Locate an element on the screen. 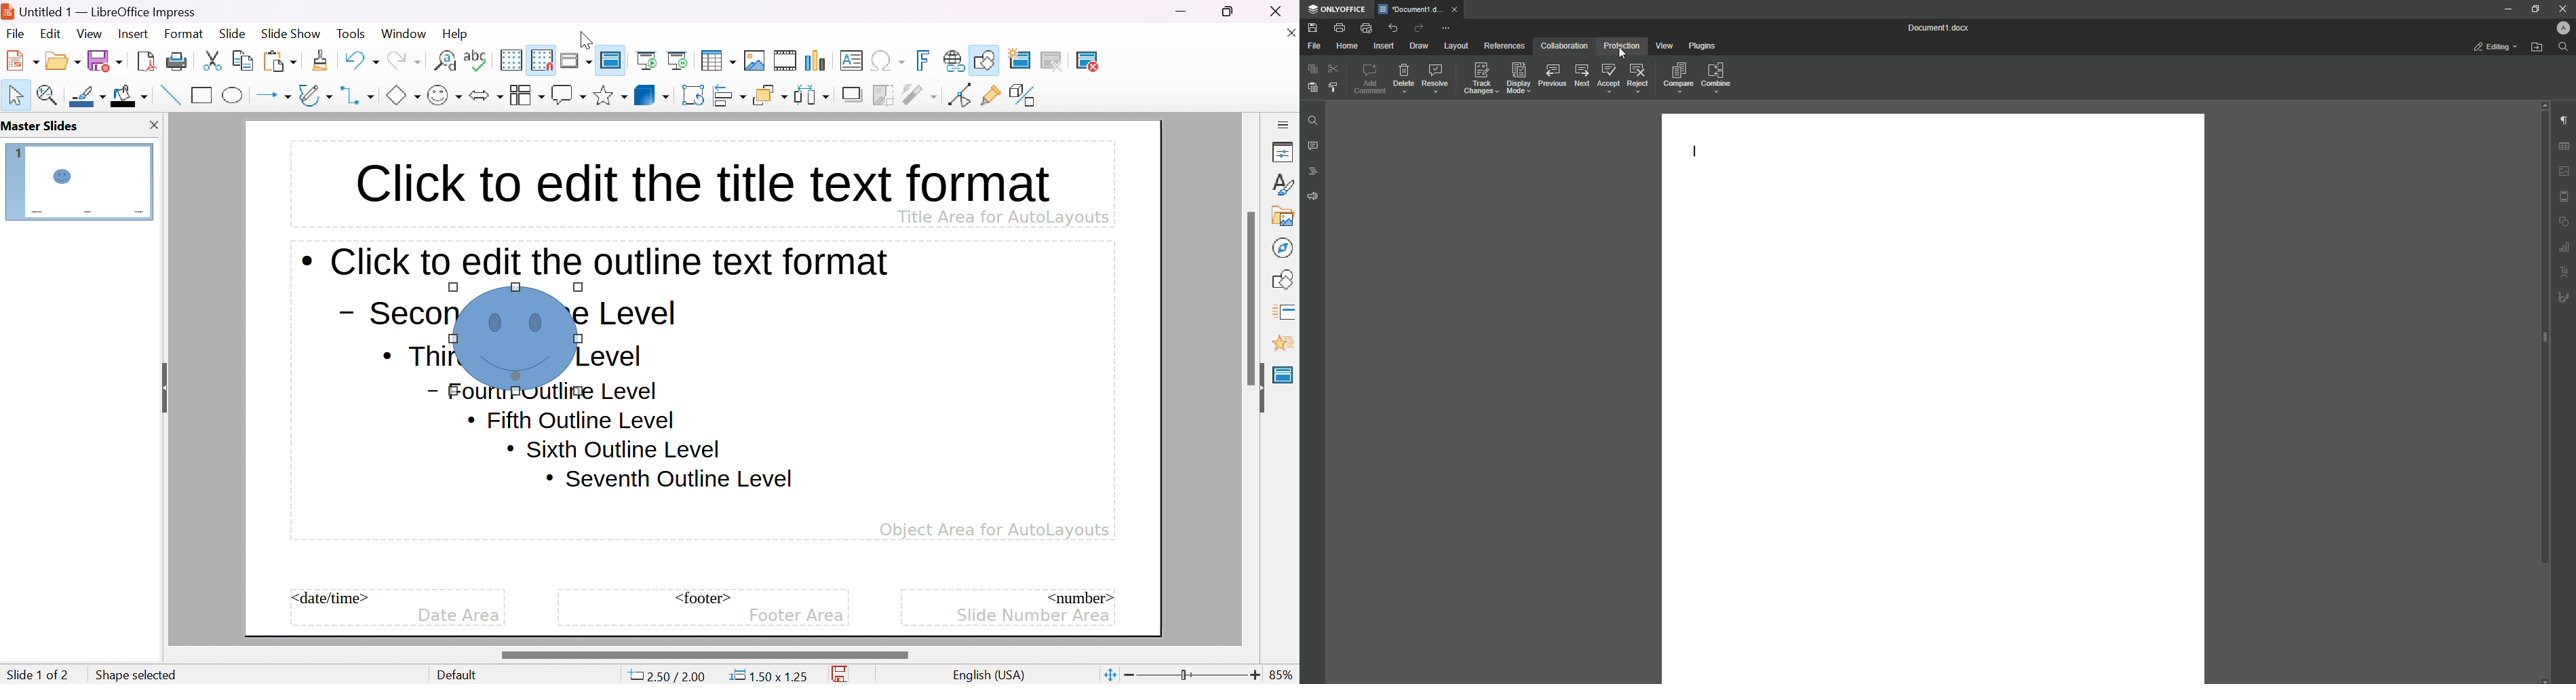 This screenshot has width=2576, height=700. date area is located at coordinates (458, 616).